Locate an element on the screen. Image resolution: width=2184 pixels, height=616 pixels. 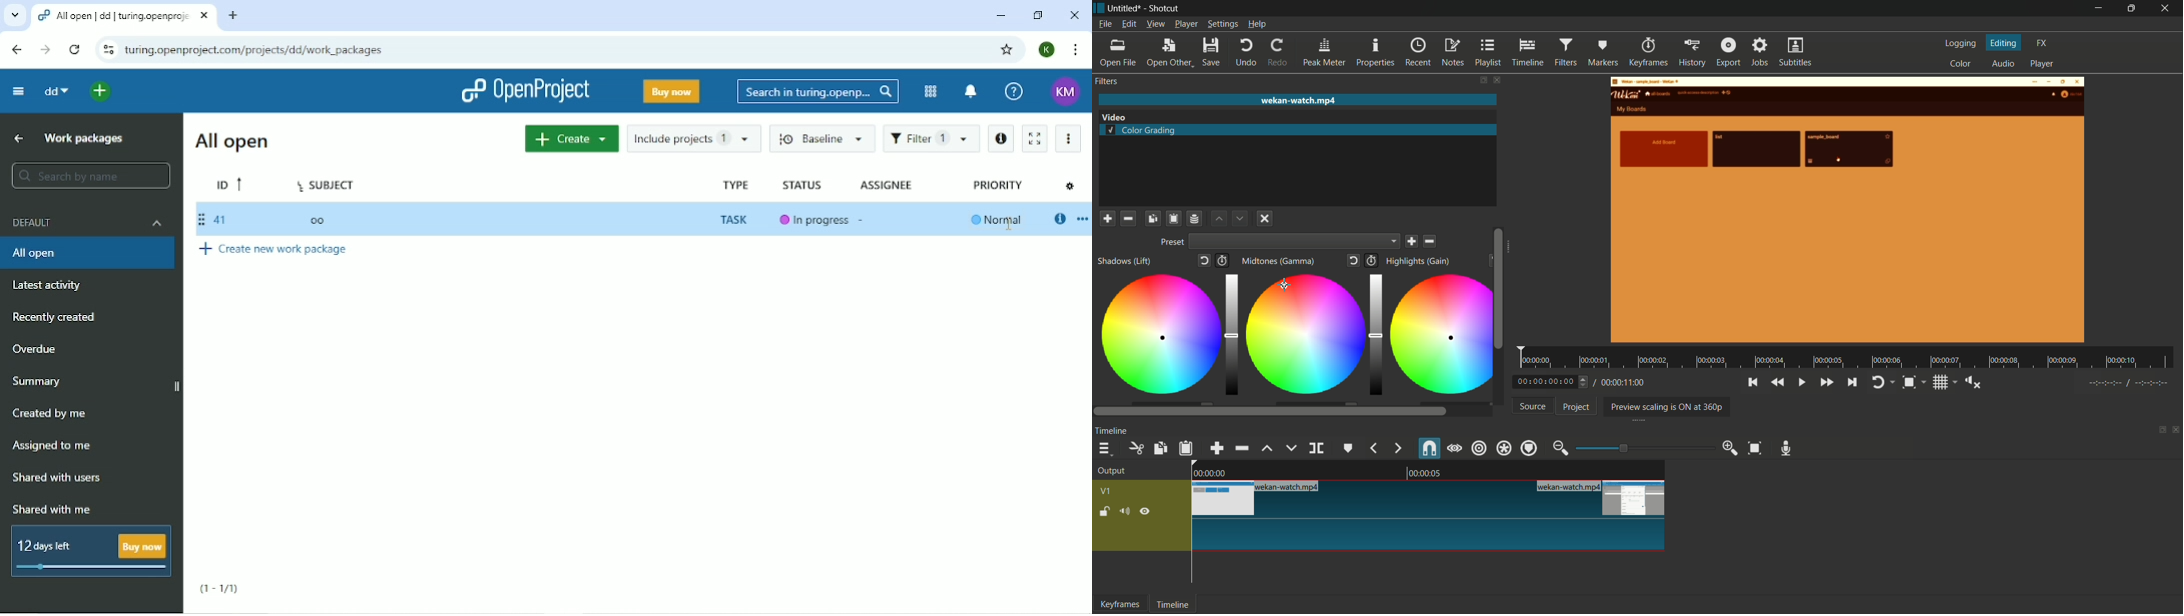
peak meter is located at coordinates (1326, 52).